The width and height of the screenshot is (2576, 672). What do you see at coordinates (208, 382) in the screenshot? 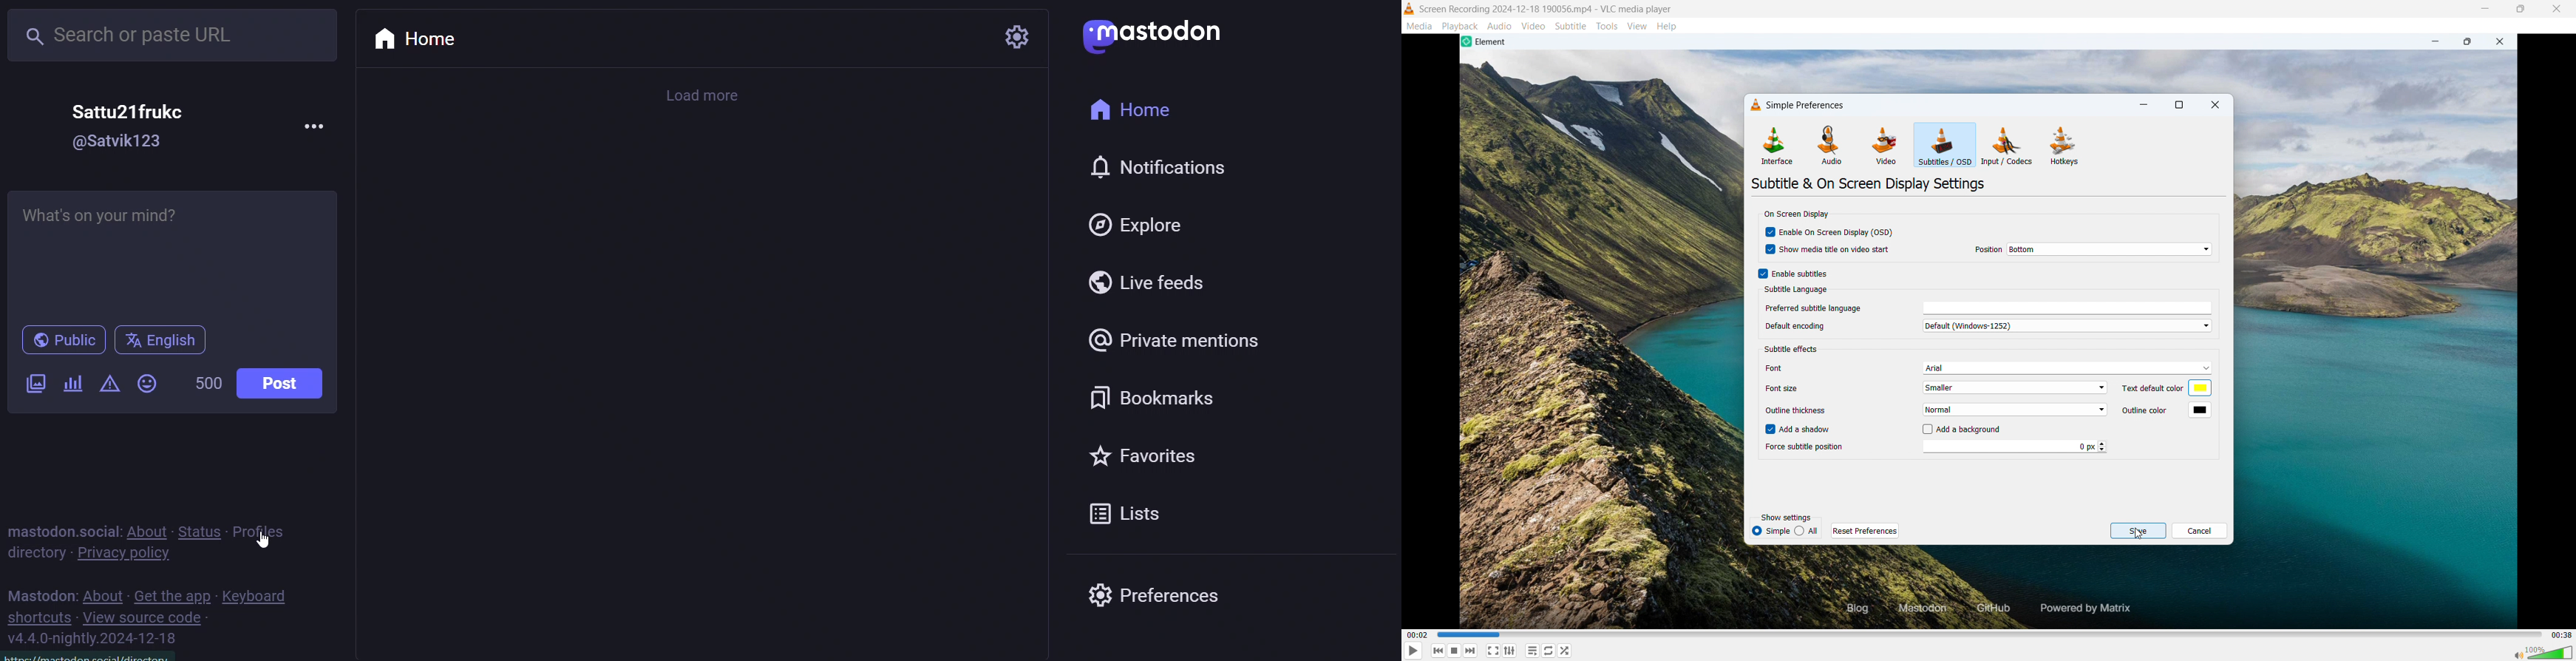
I see `word limit` at bounding box center [208, 382].